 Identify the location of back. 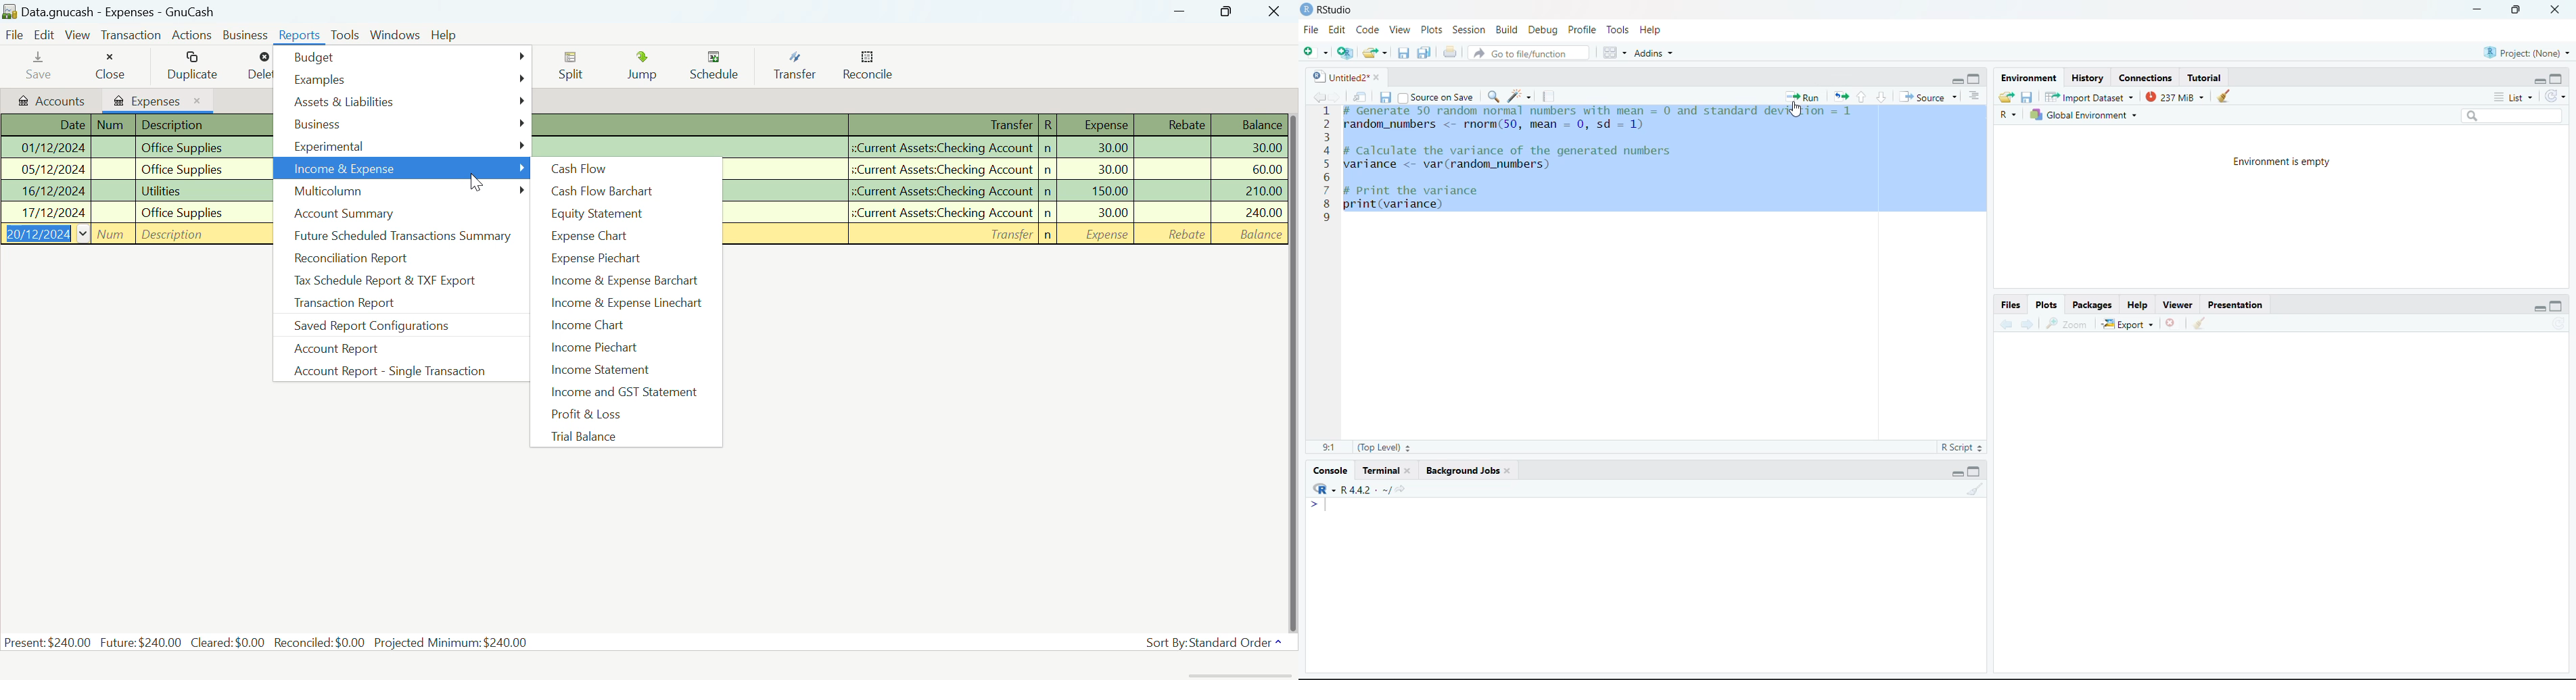
(2005, 324).